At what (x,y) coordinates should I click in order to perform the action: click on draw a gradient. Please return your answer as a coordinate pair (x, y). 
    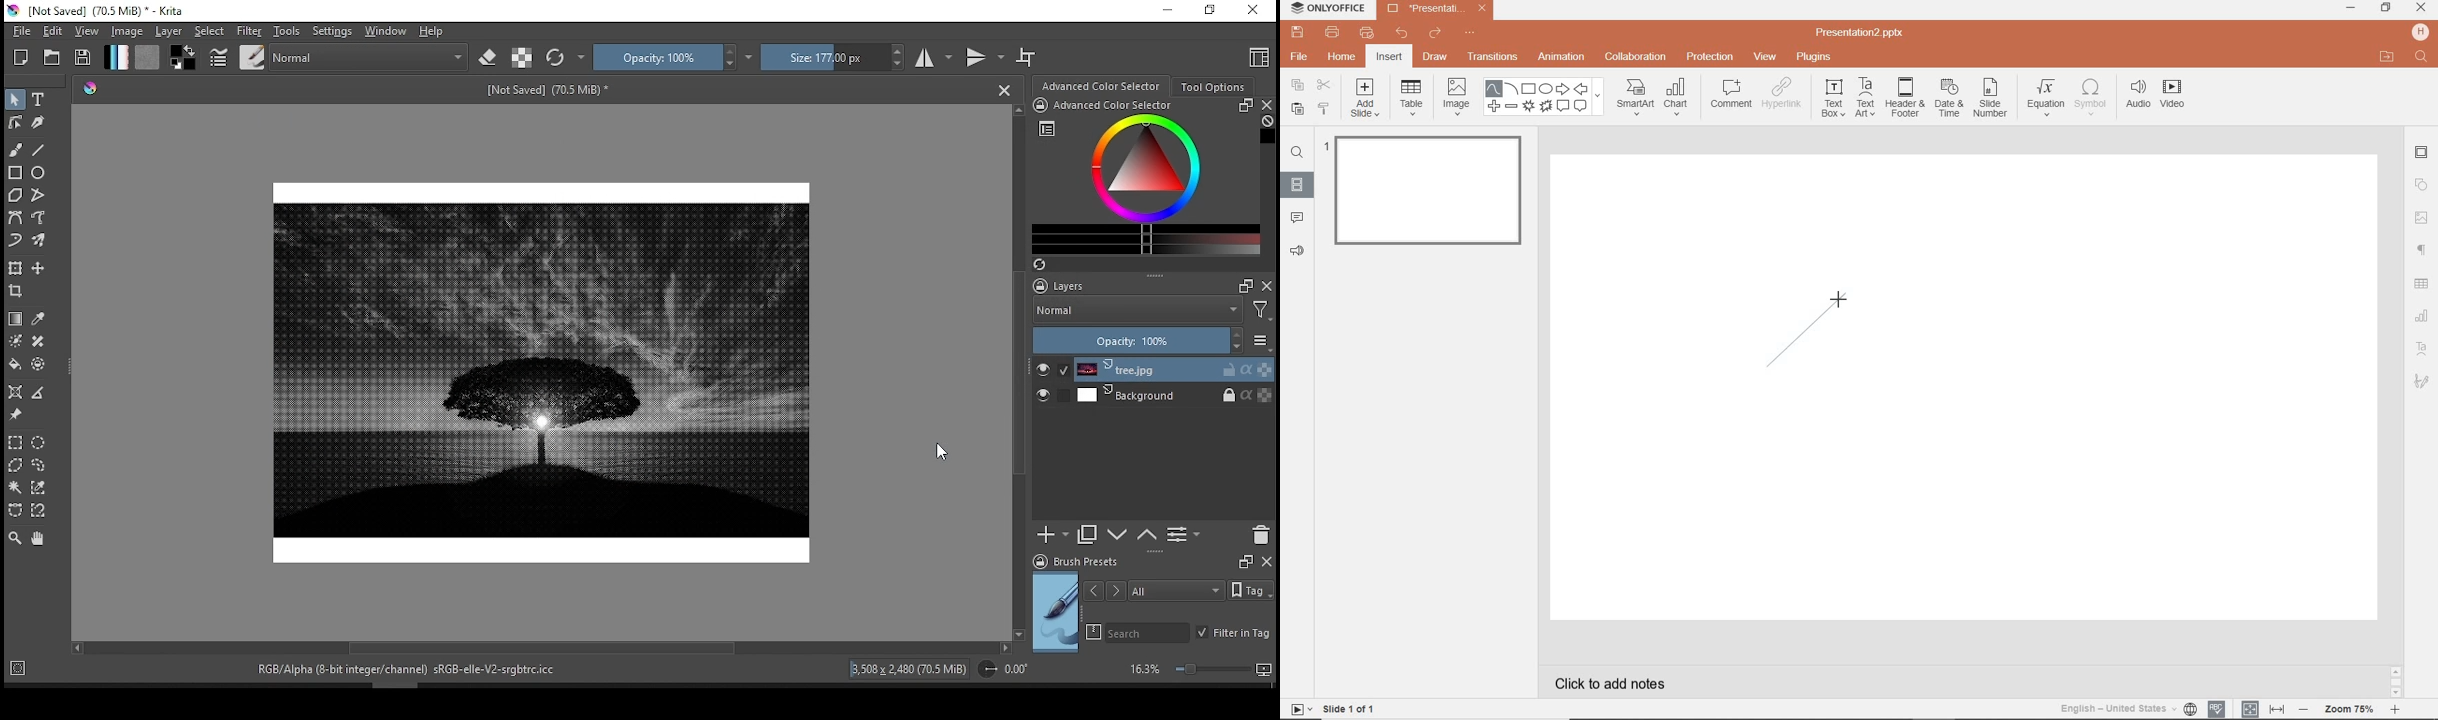
    Looking at the image, I should click on (15, 318).